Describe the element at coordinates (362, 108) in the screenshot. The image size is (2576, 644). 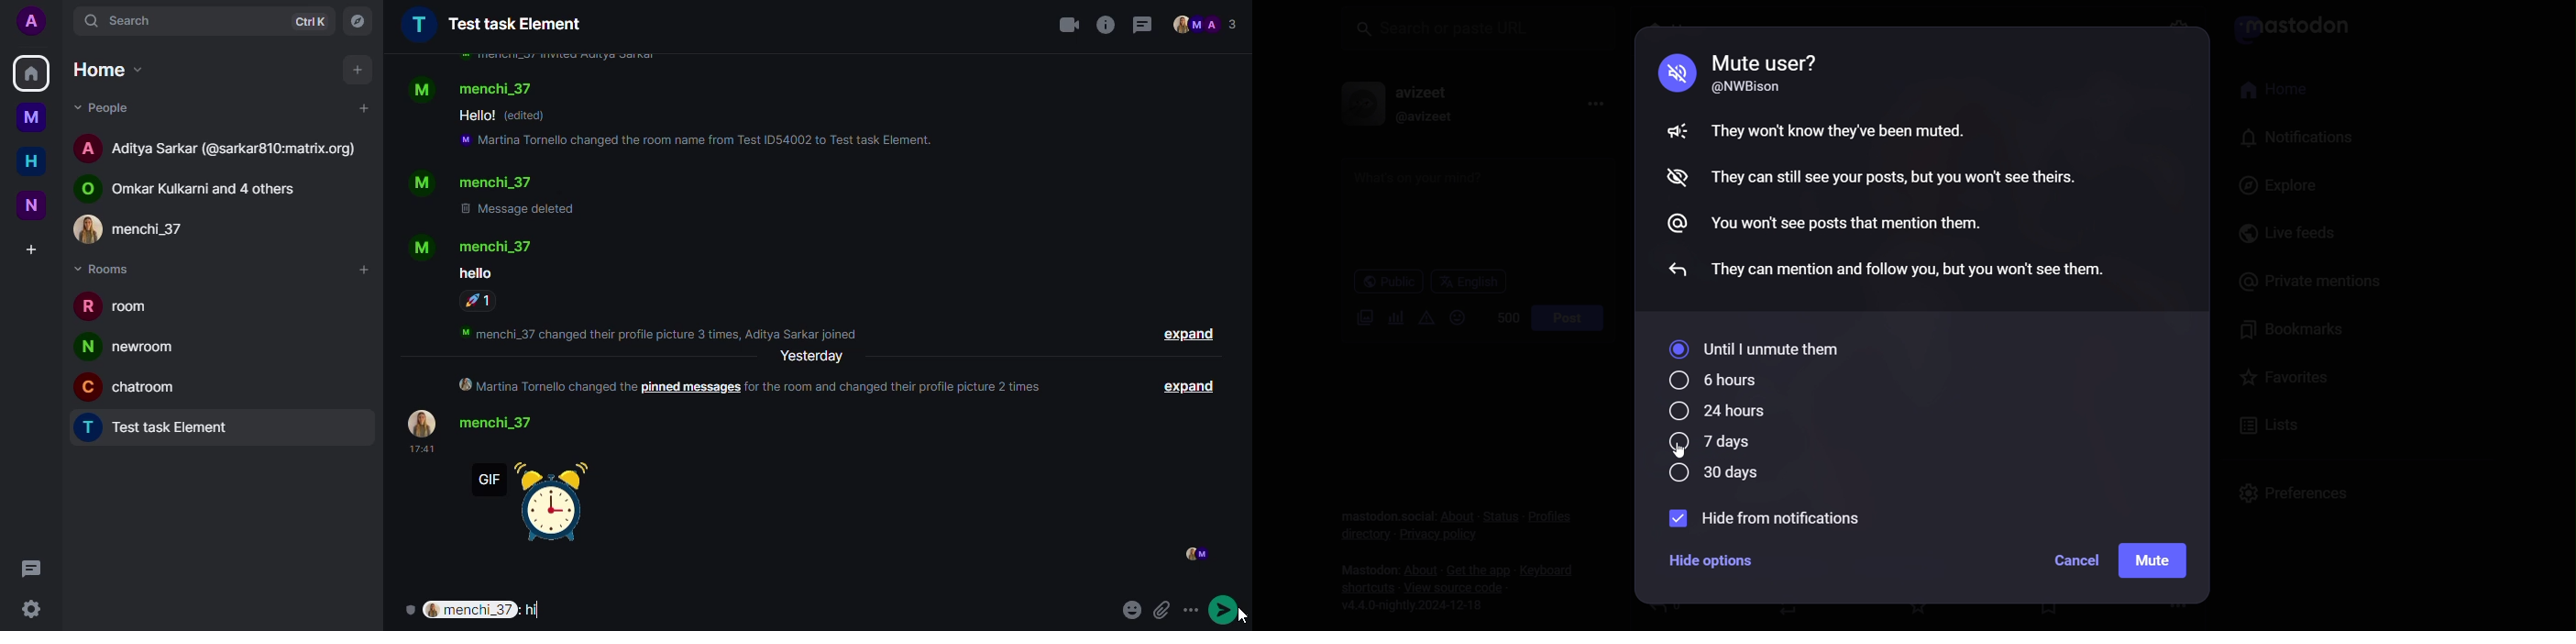
I see `add` at that location.